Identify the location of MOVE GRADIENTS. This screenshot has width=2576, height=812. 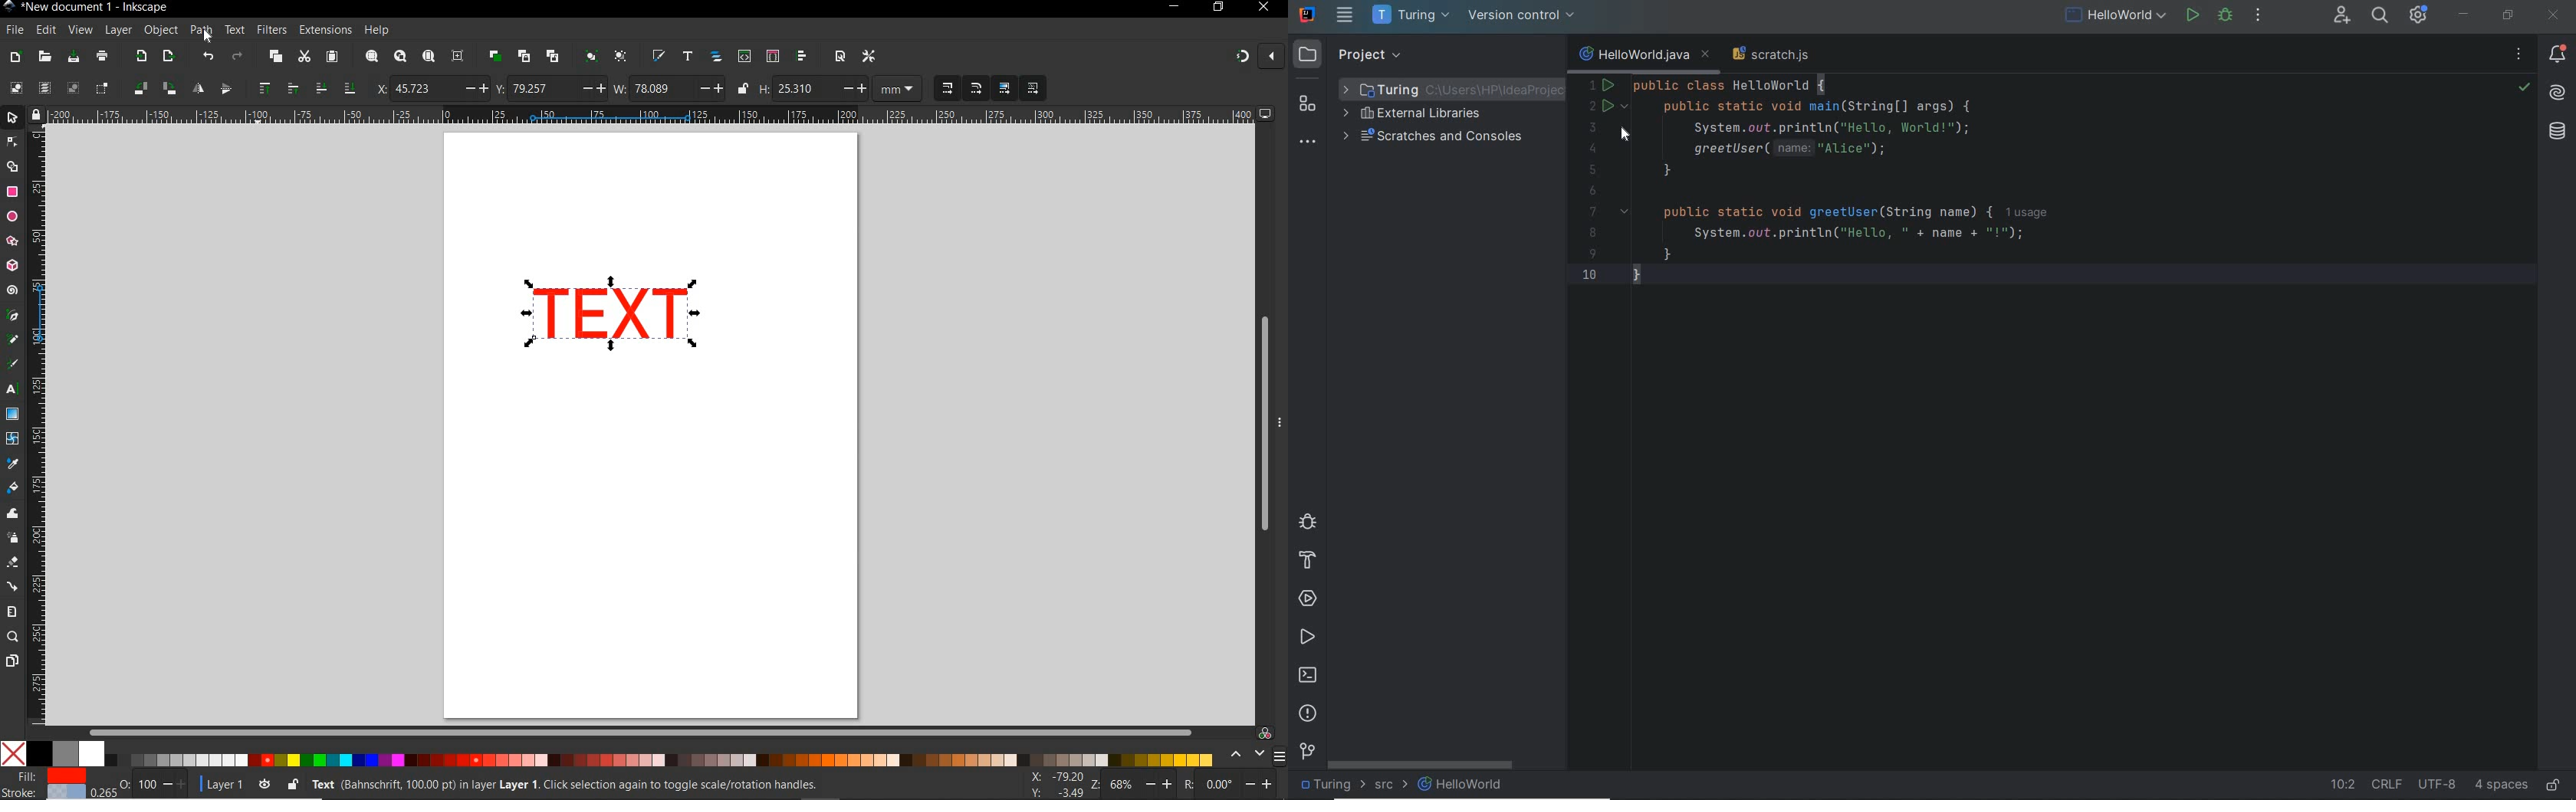
(1004, 89).